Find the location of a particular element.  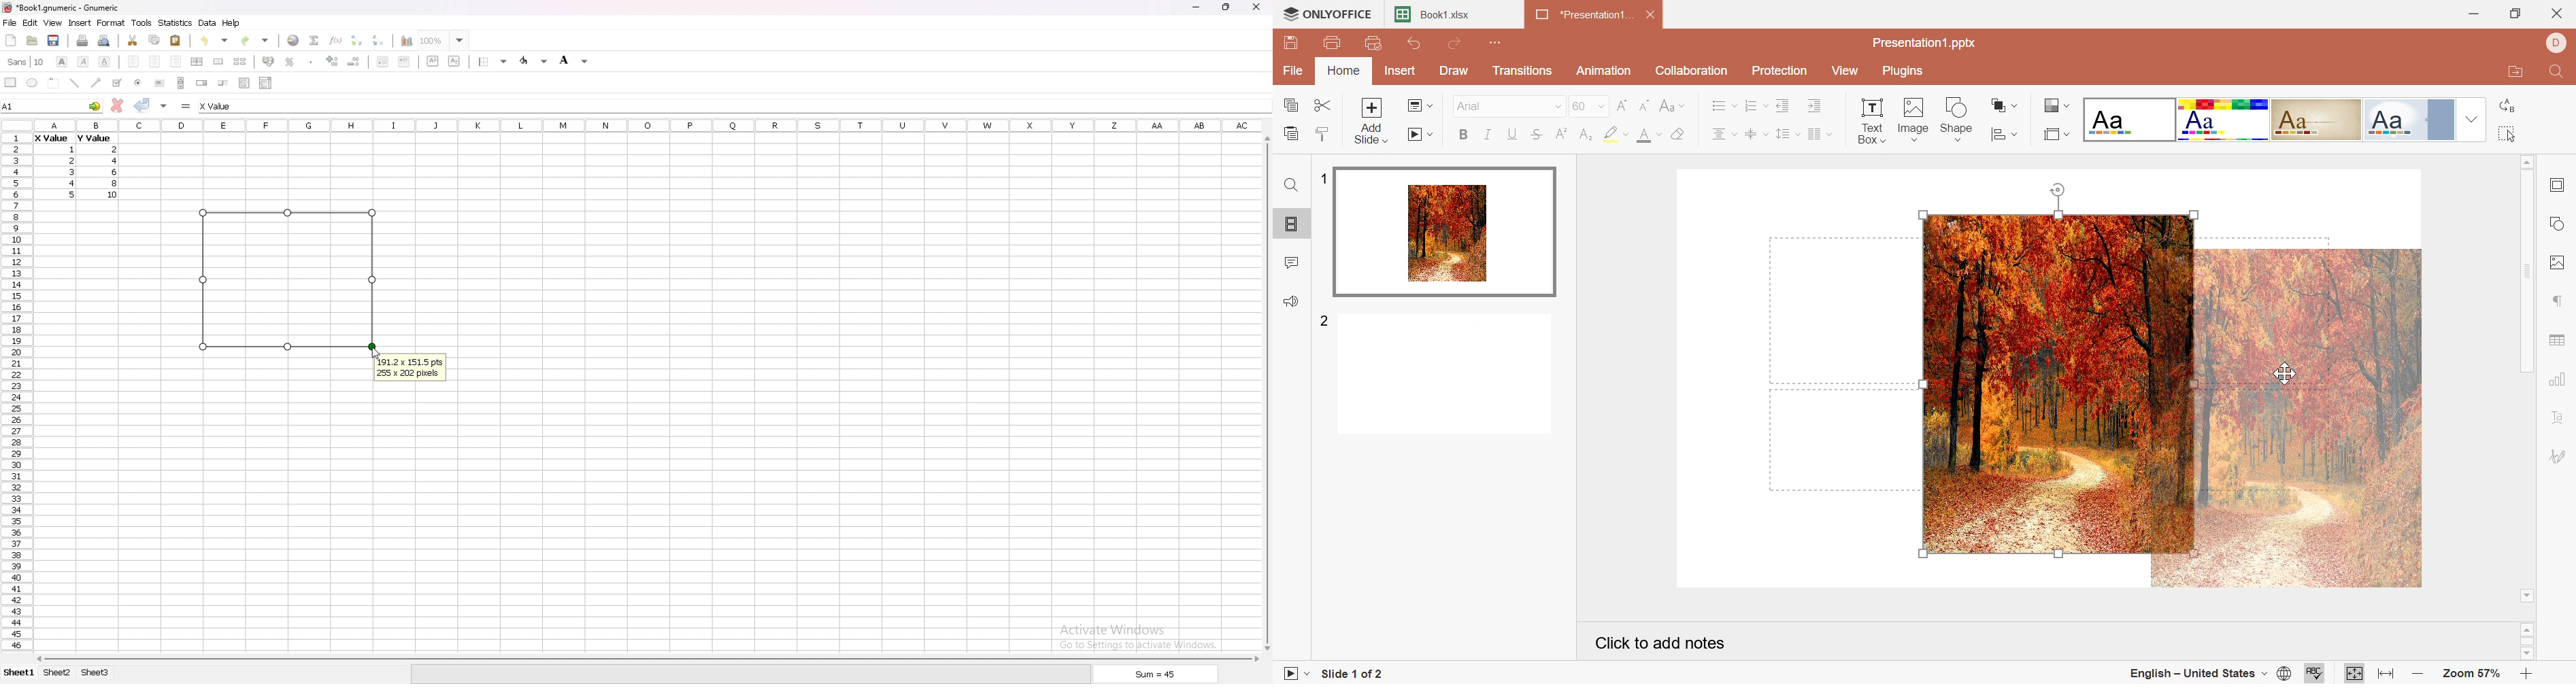

split merged cells is located at coordinates (239, 62).